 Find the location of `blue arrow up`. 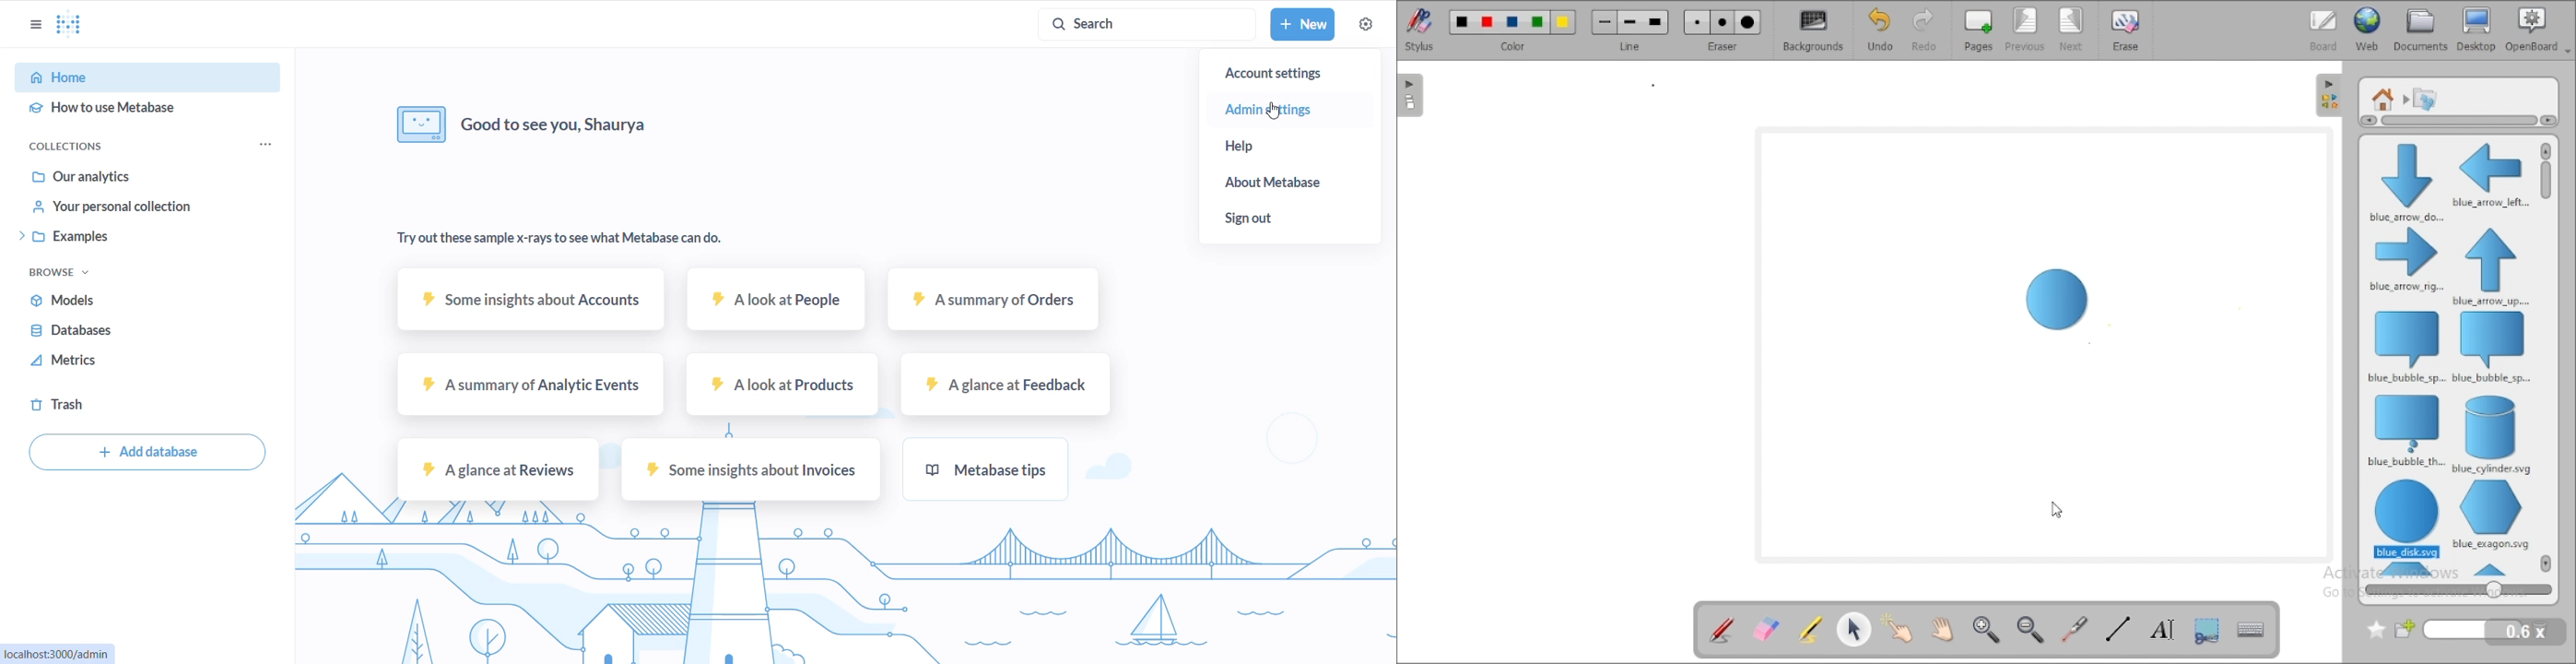

blue arrow up is located at coordinates (2491, 267).